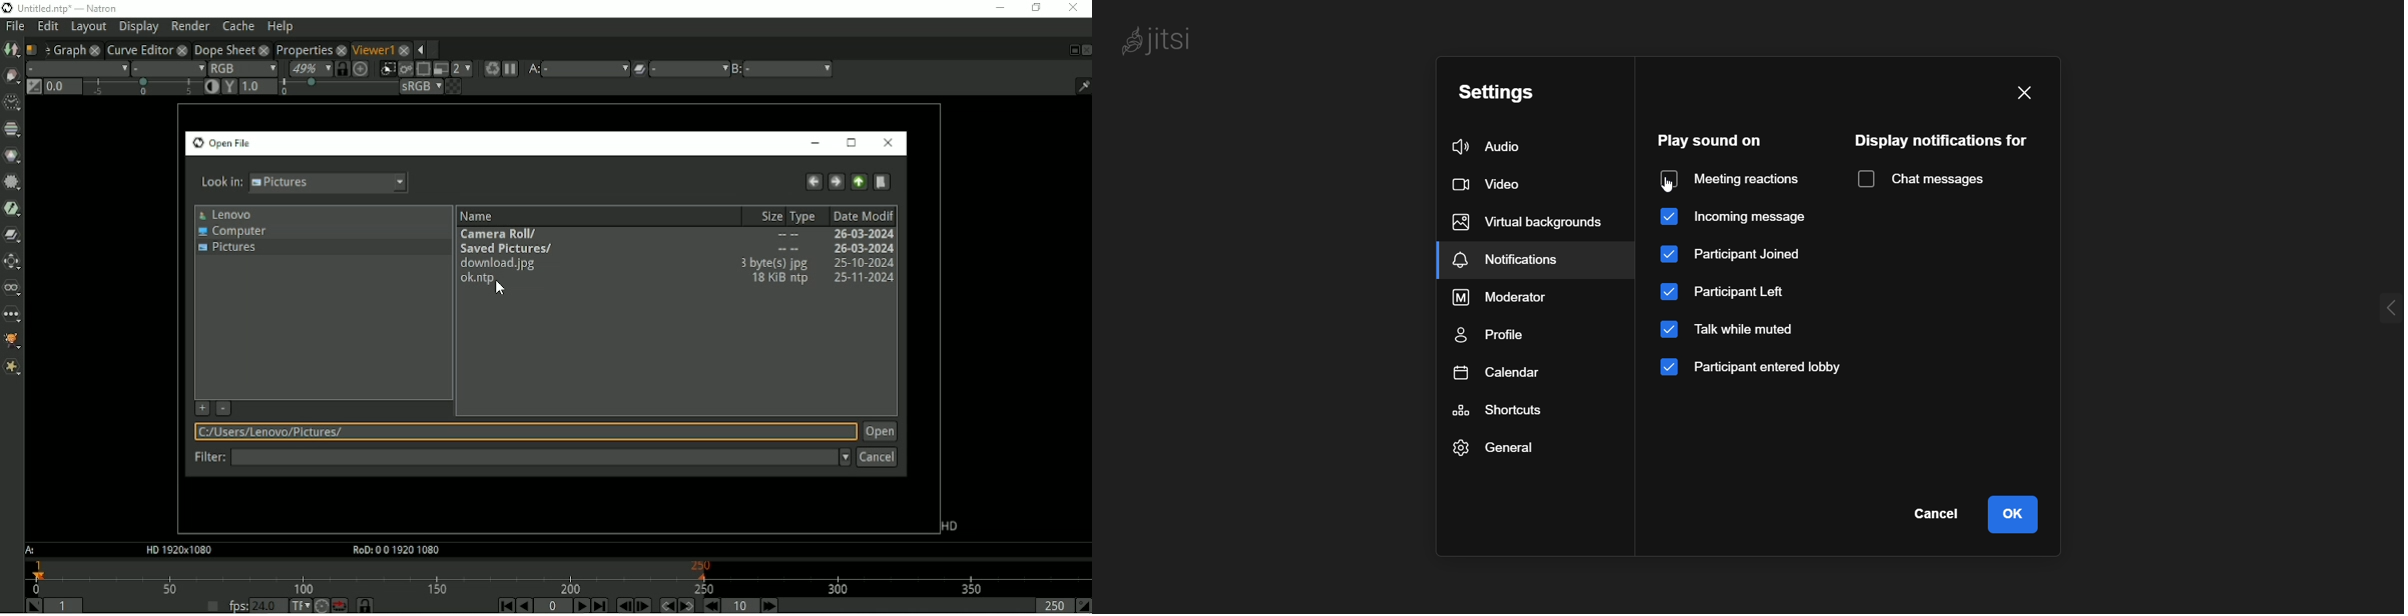 This screenshot has height=616, width=2408. What do you see at coordinates (1167, 40) in the screenshot?
I see `jitsi` at bounding box center [1167, 40].